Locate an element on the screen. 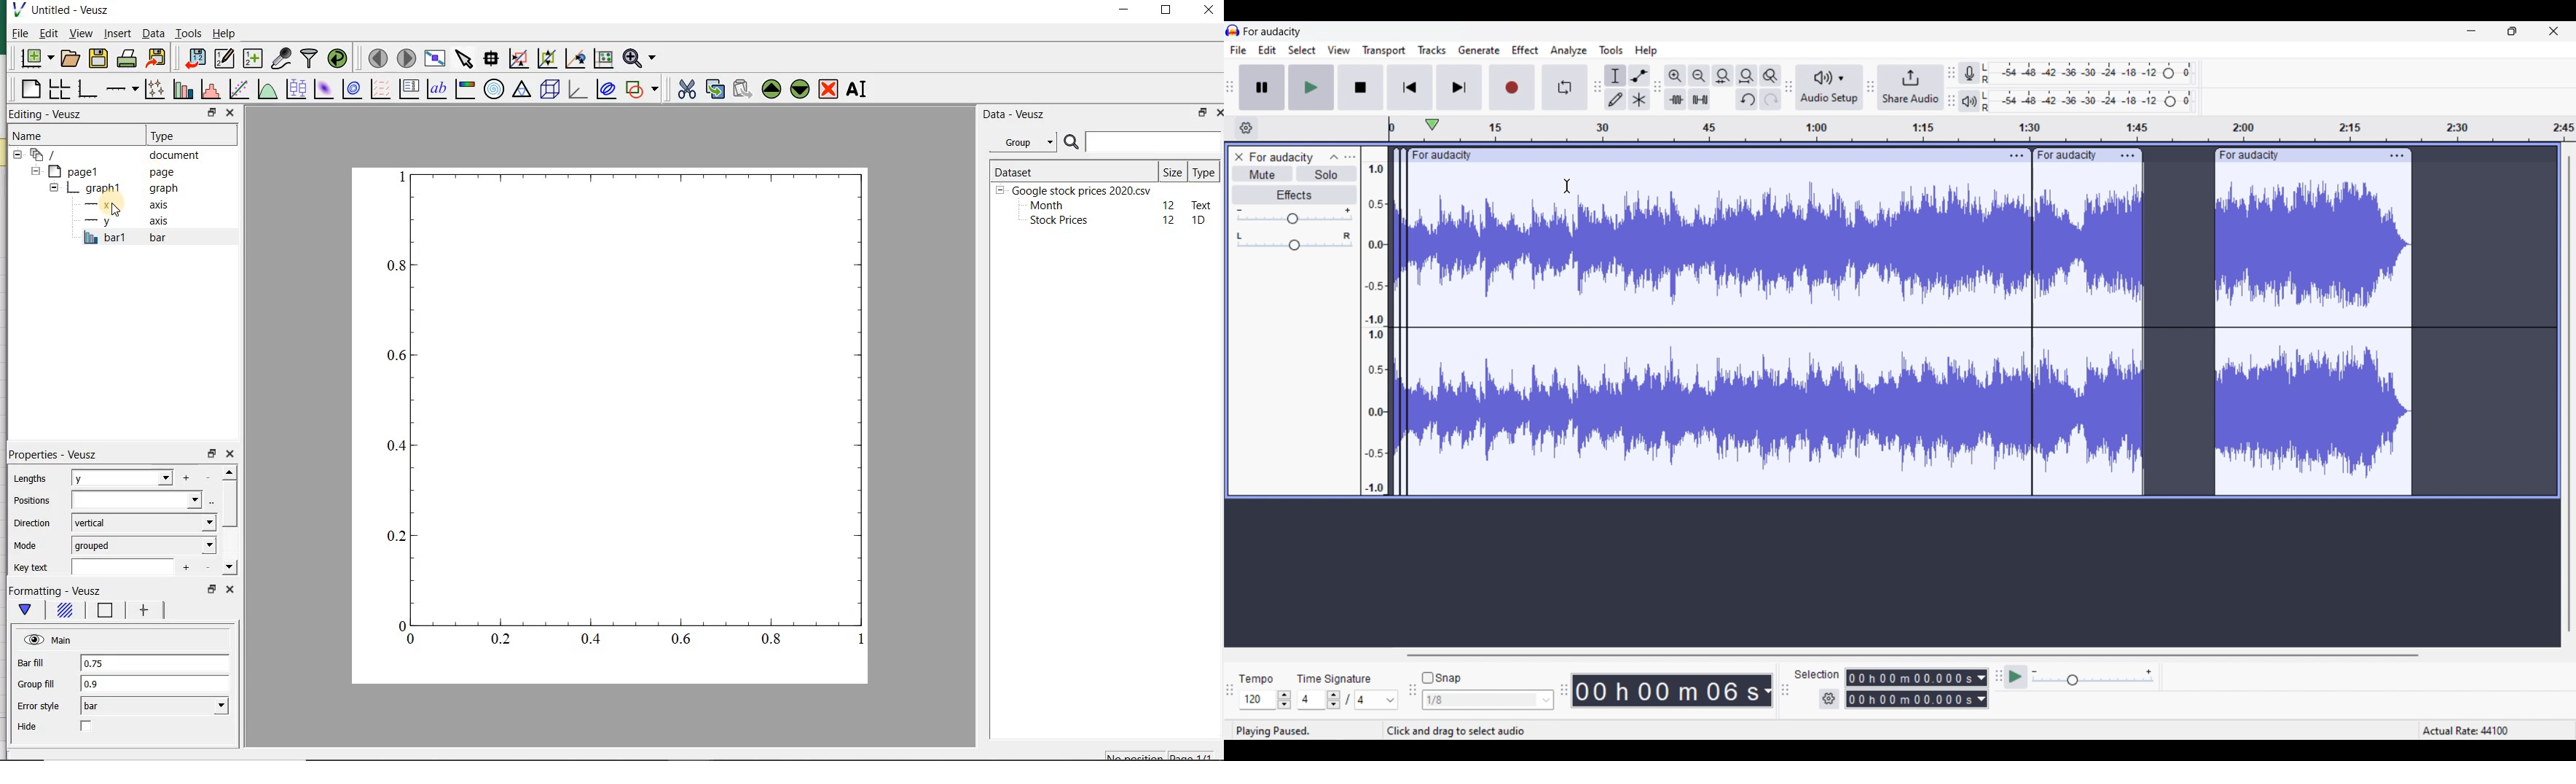 This screenshot has height=784, width=2576. Selection duration is located at coordinates (1911, 688).